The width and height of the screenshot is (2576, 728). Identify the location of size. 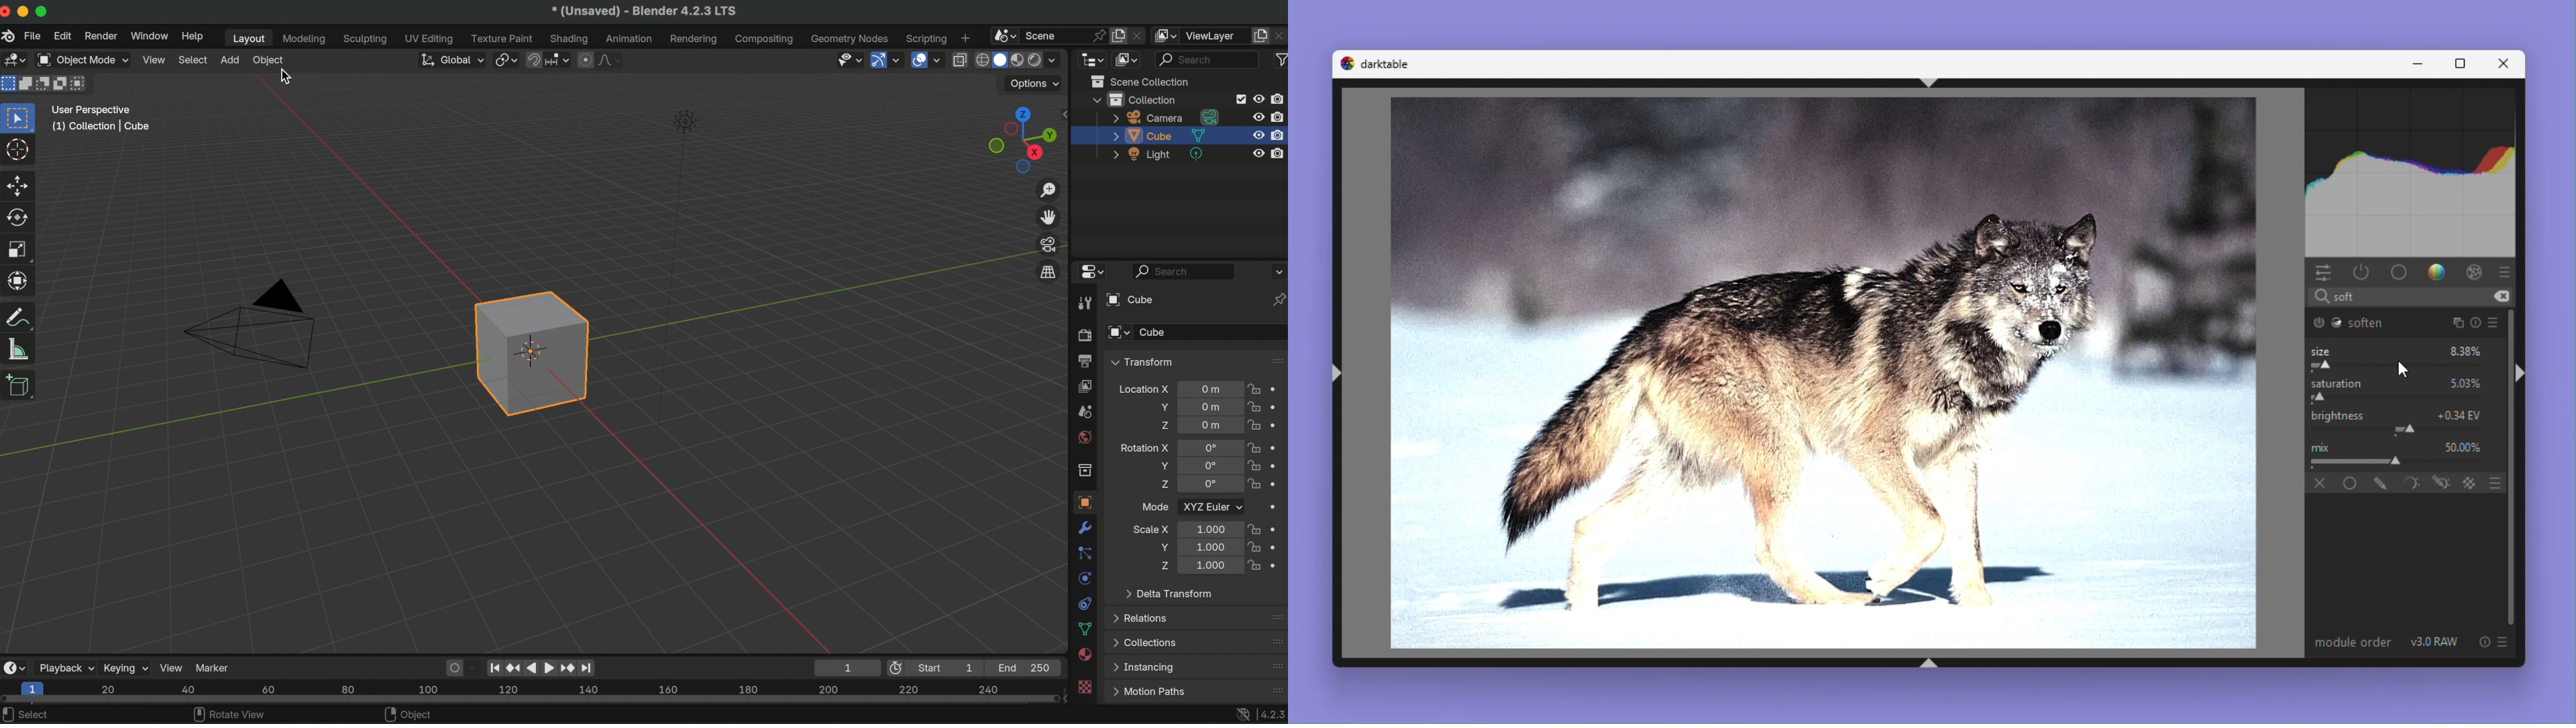
(2320, 351).